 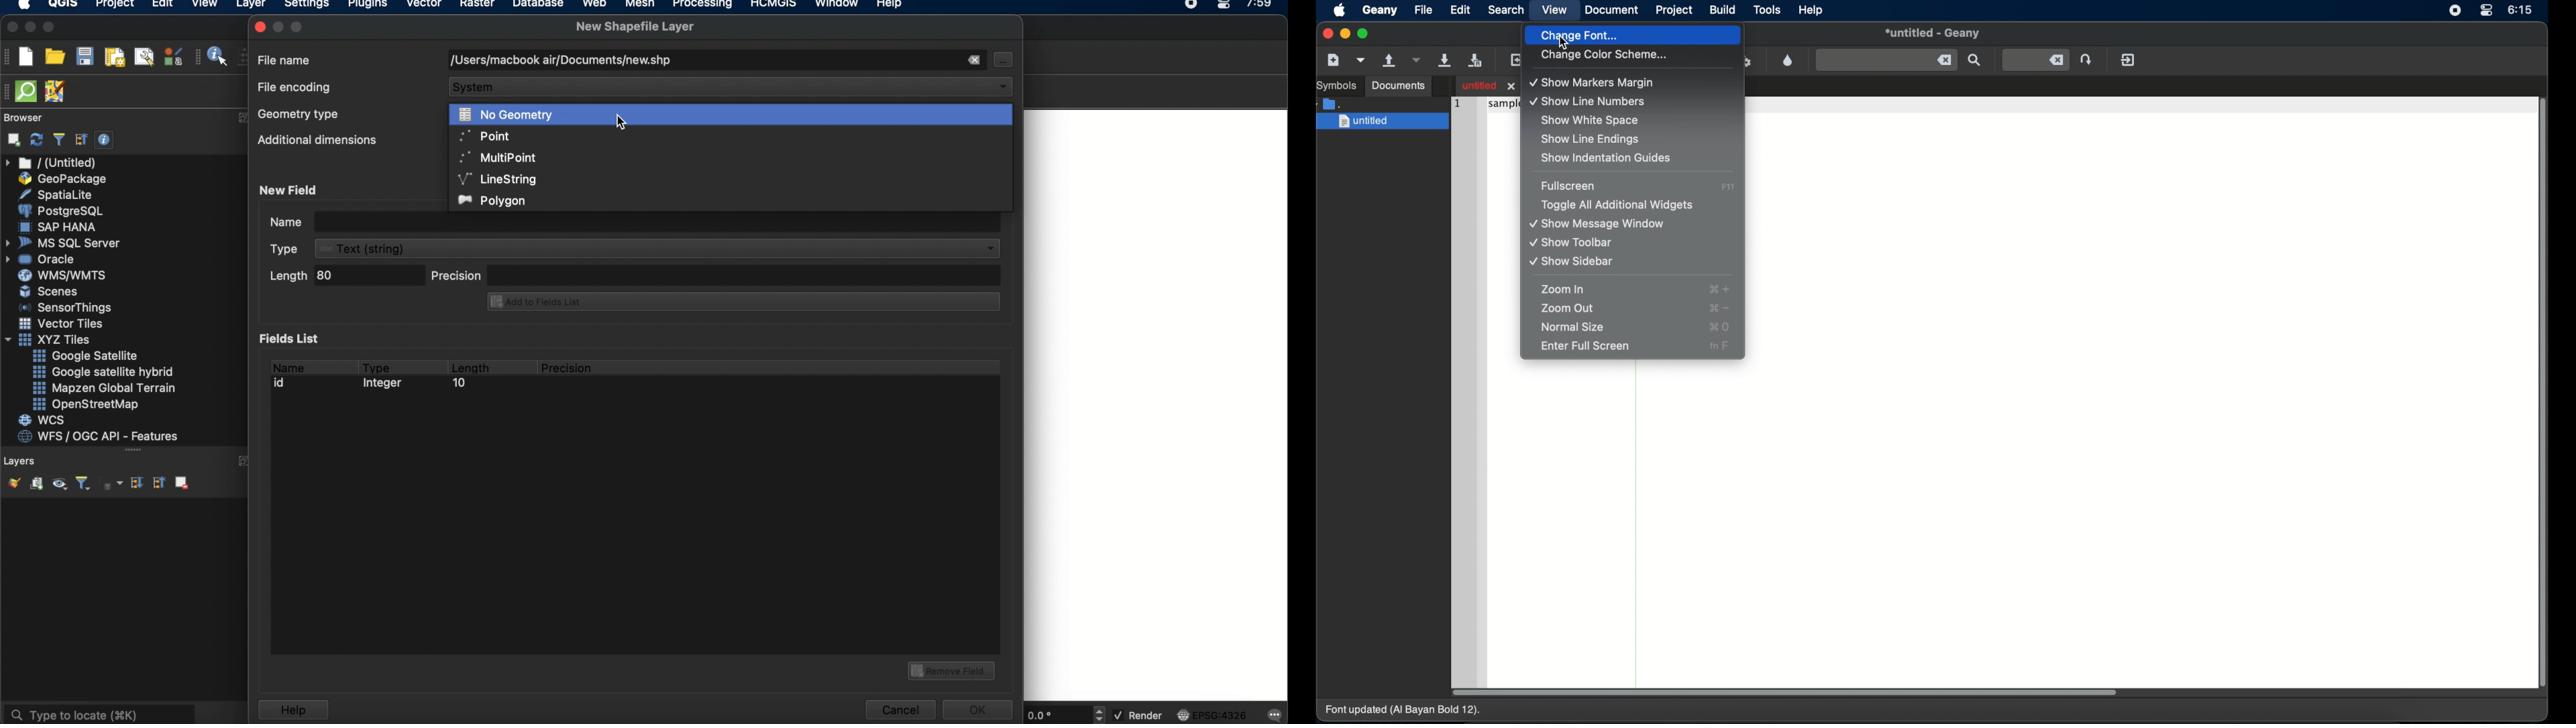 What do you see at coordinates (84, 57) in the screenshot?
I see `save project` at bounding box center [84, 57].